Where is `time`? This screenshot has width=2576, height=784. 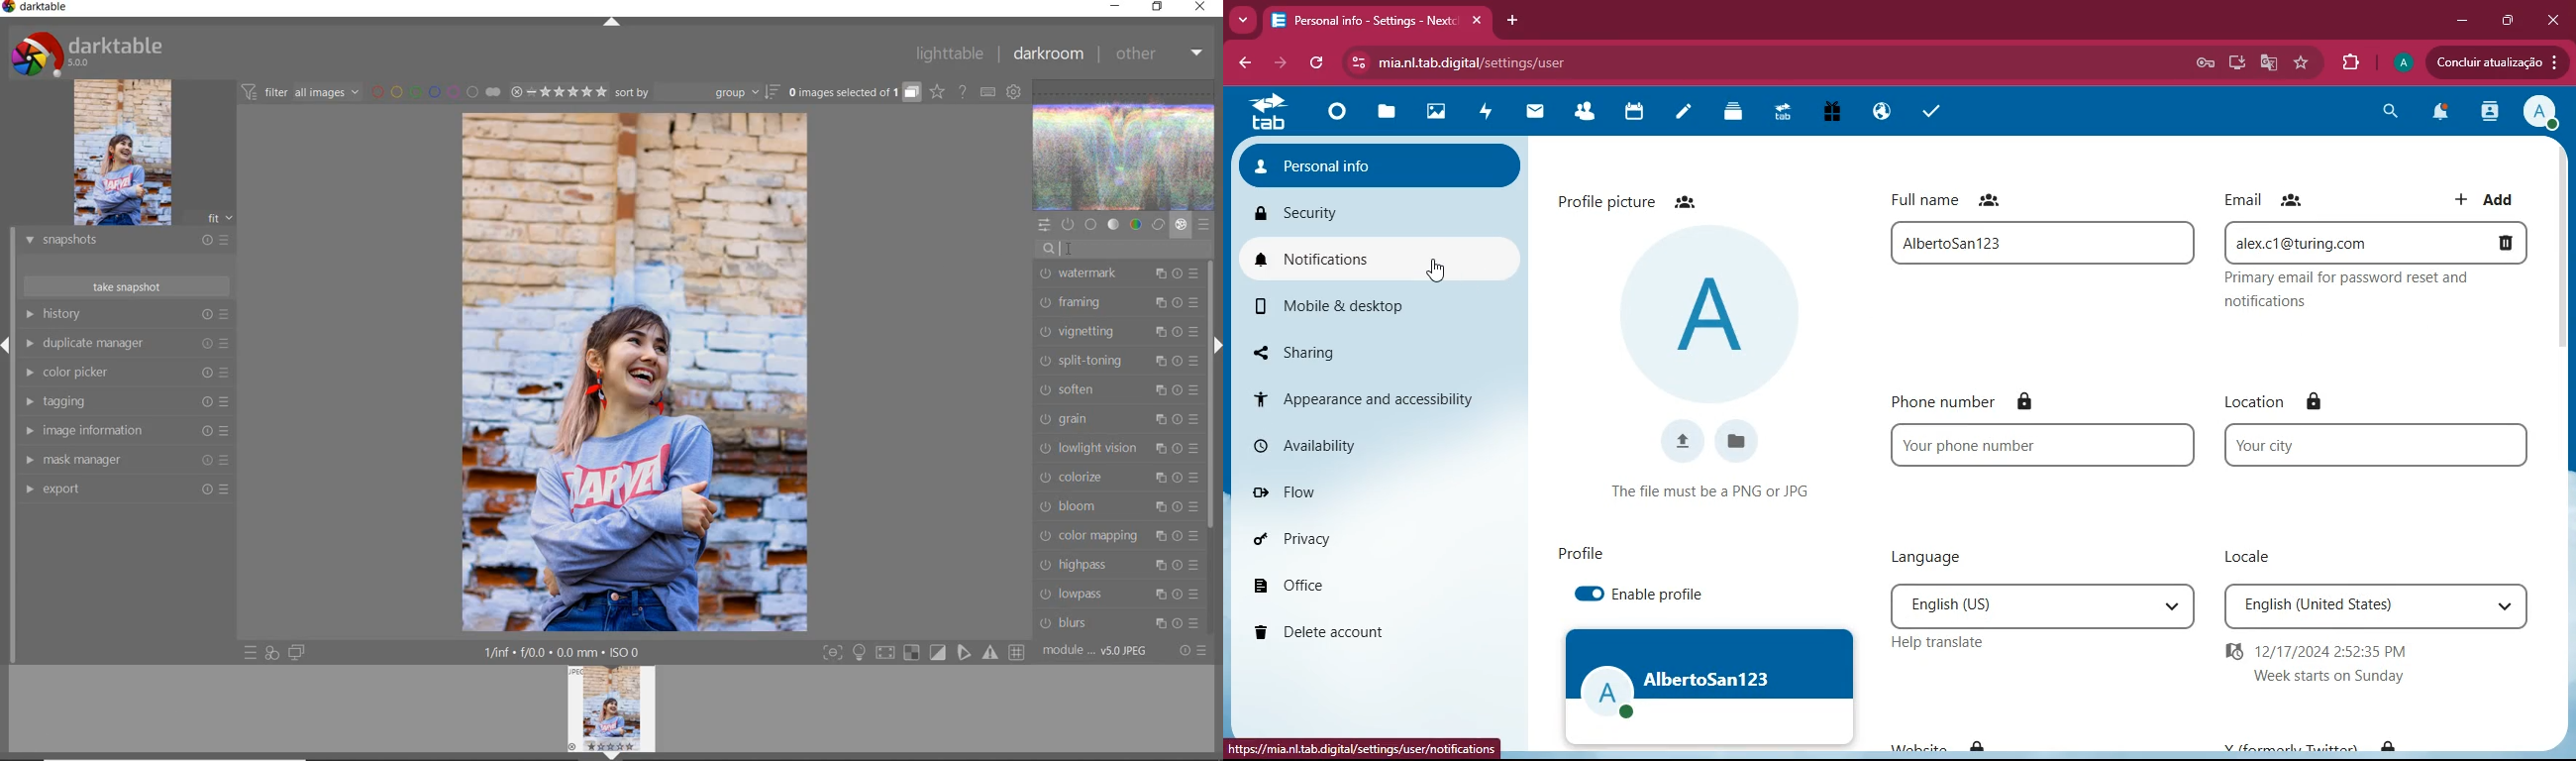
time is located at coordinates (2327, 665).